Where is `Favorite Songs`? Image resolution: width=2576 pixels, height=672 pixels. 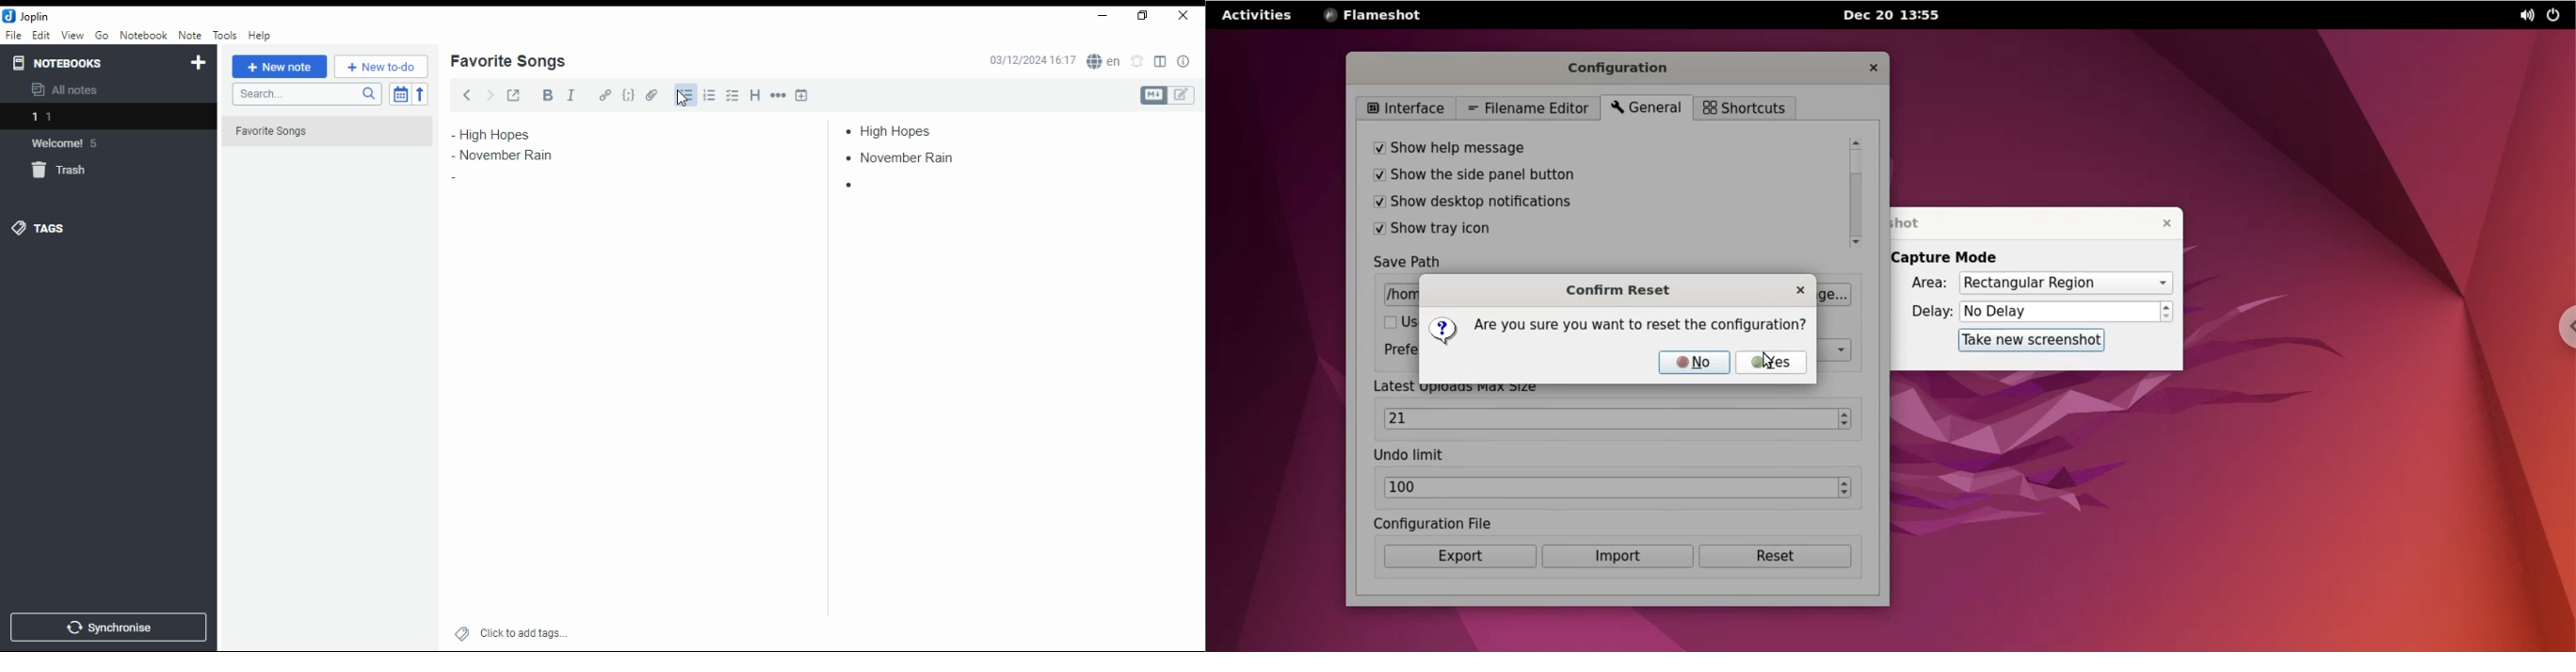
Favorite Songs is located at coordinates (317, 132).